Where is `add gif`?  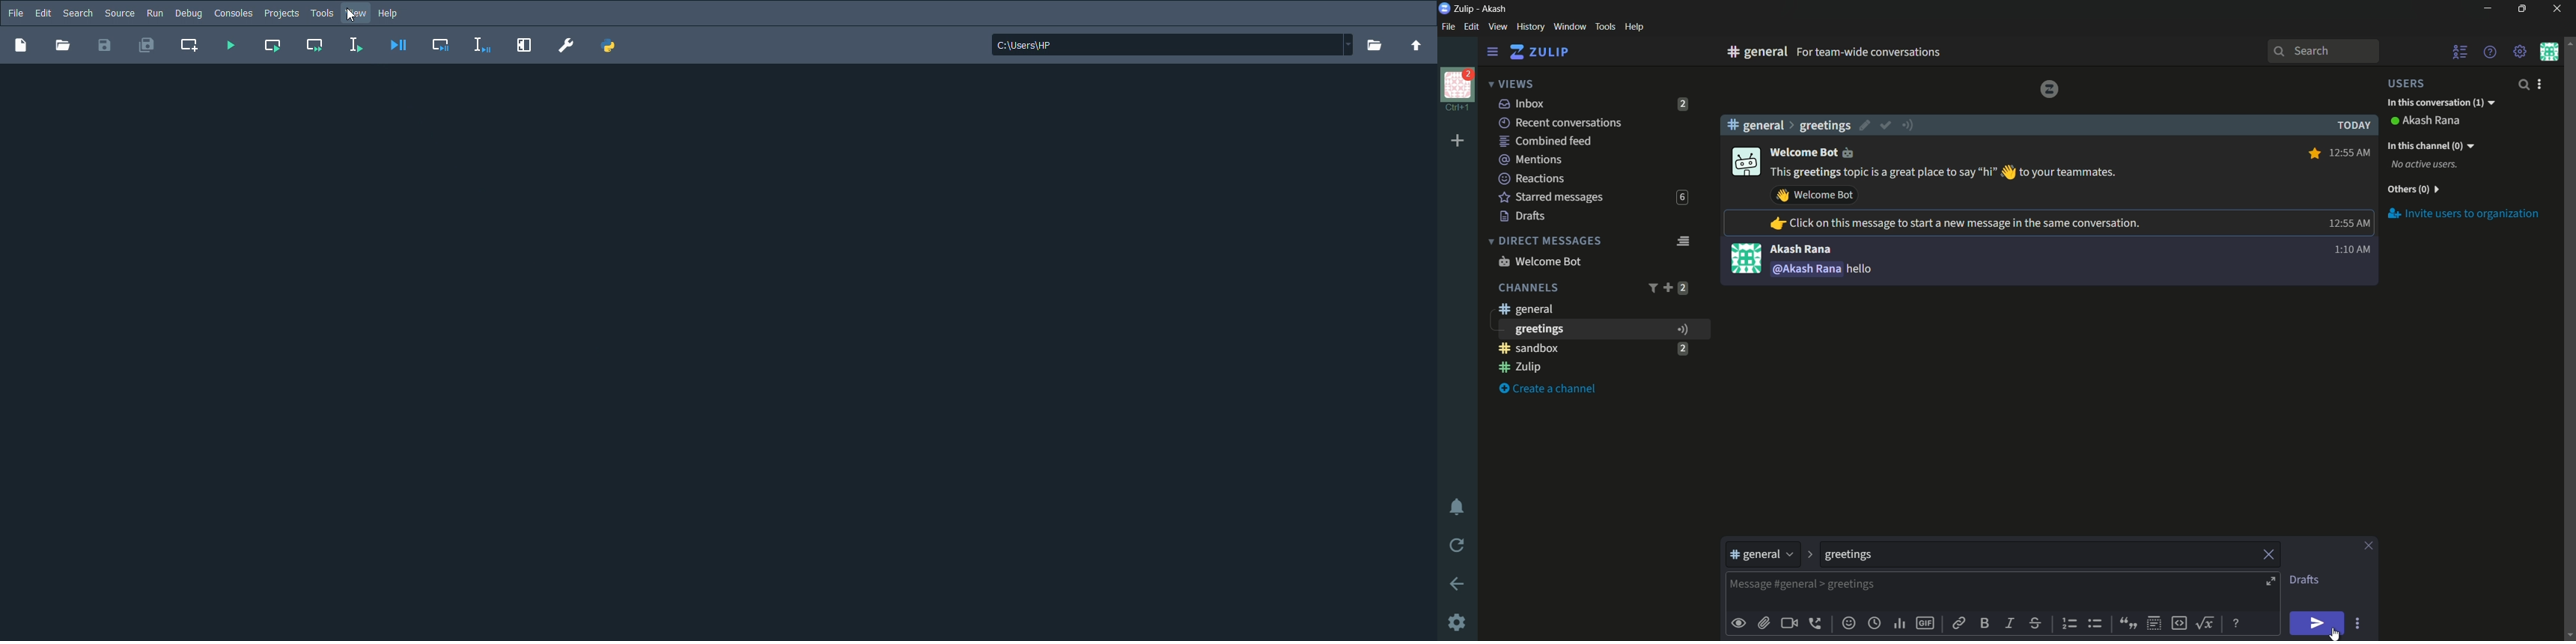 add gif is located at coordinates (1924, 623).